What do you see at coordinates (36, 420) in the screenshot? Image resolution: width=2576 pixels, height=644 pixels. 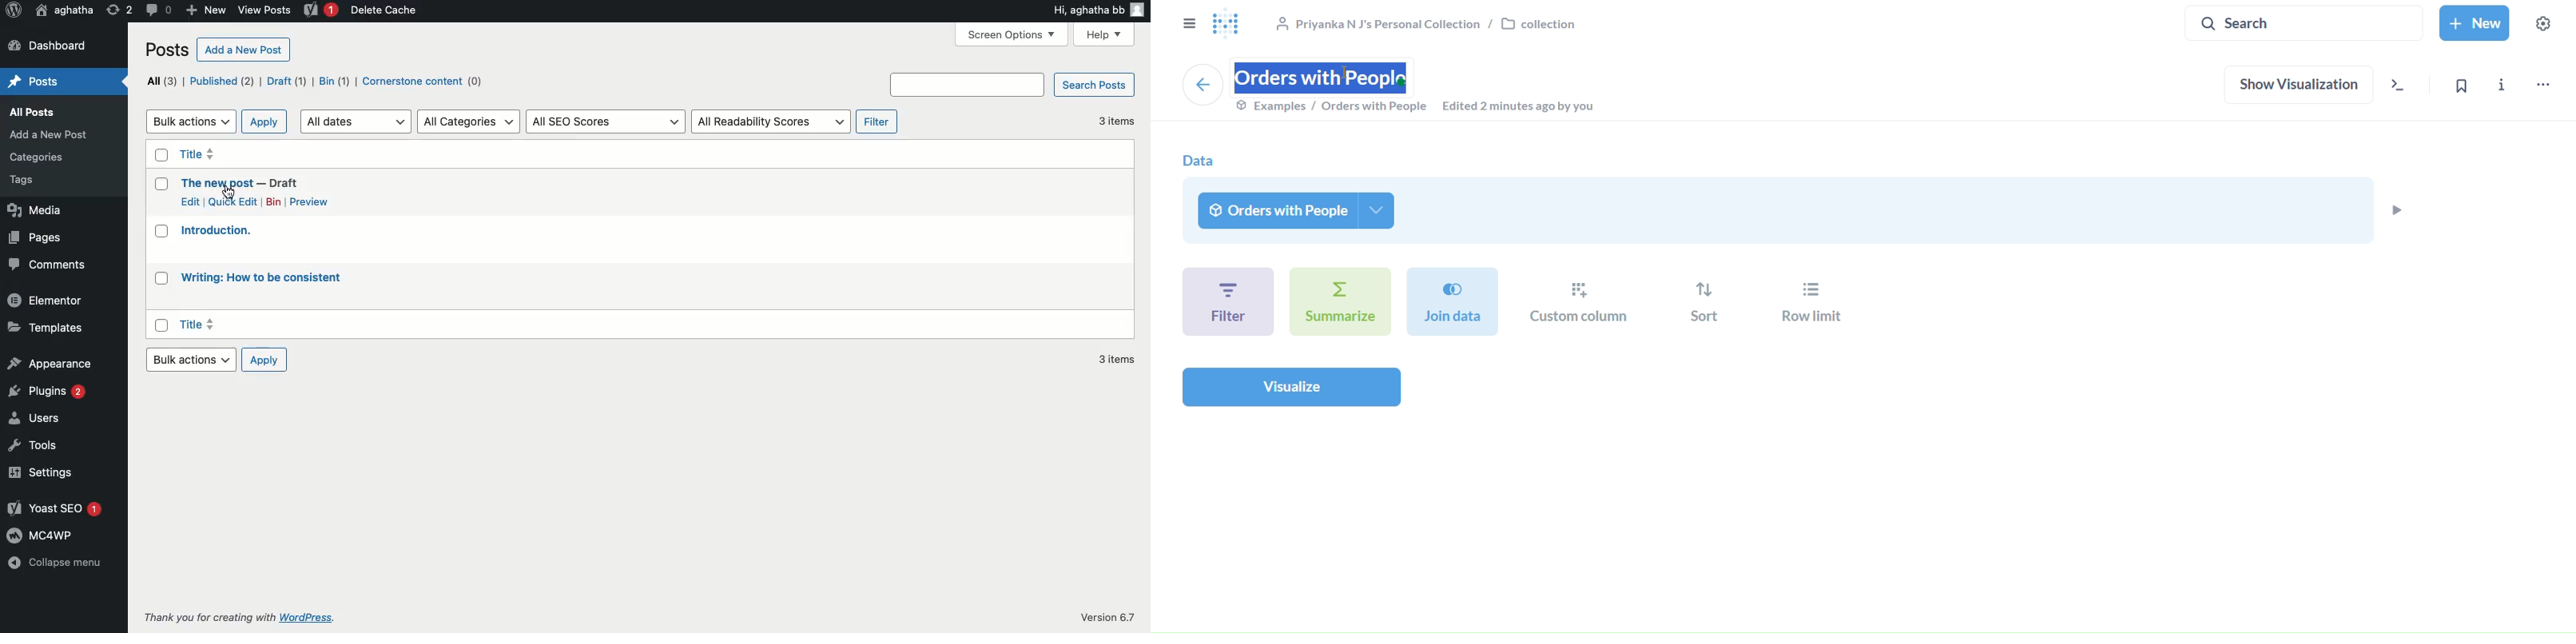 I see `Users` at bounding box center [36, 420].